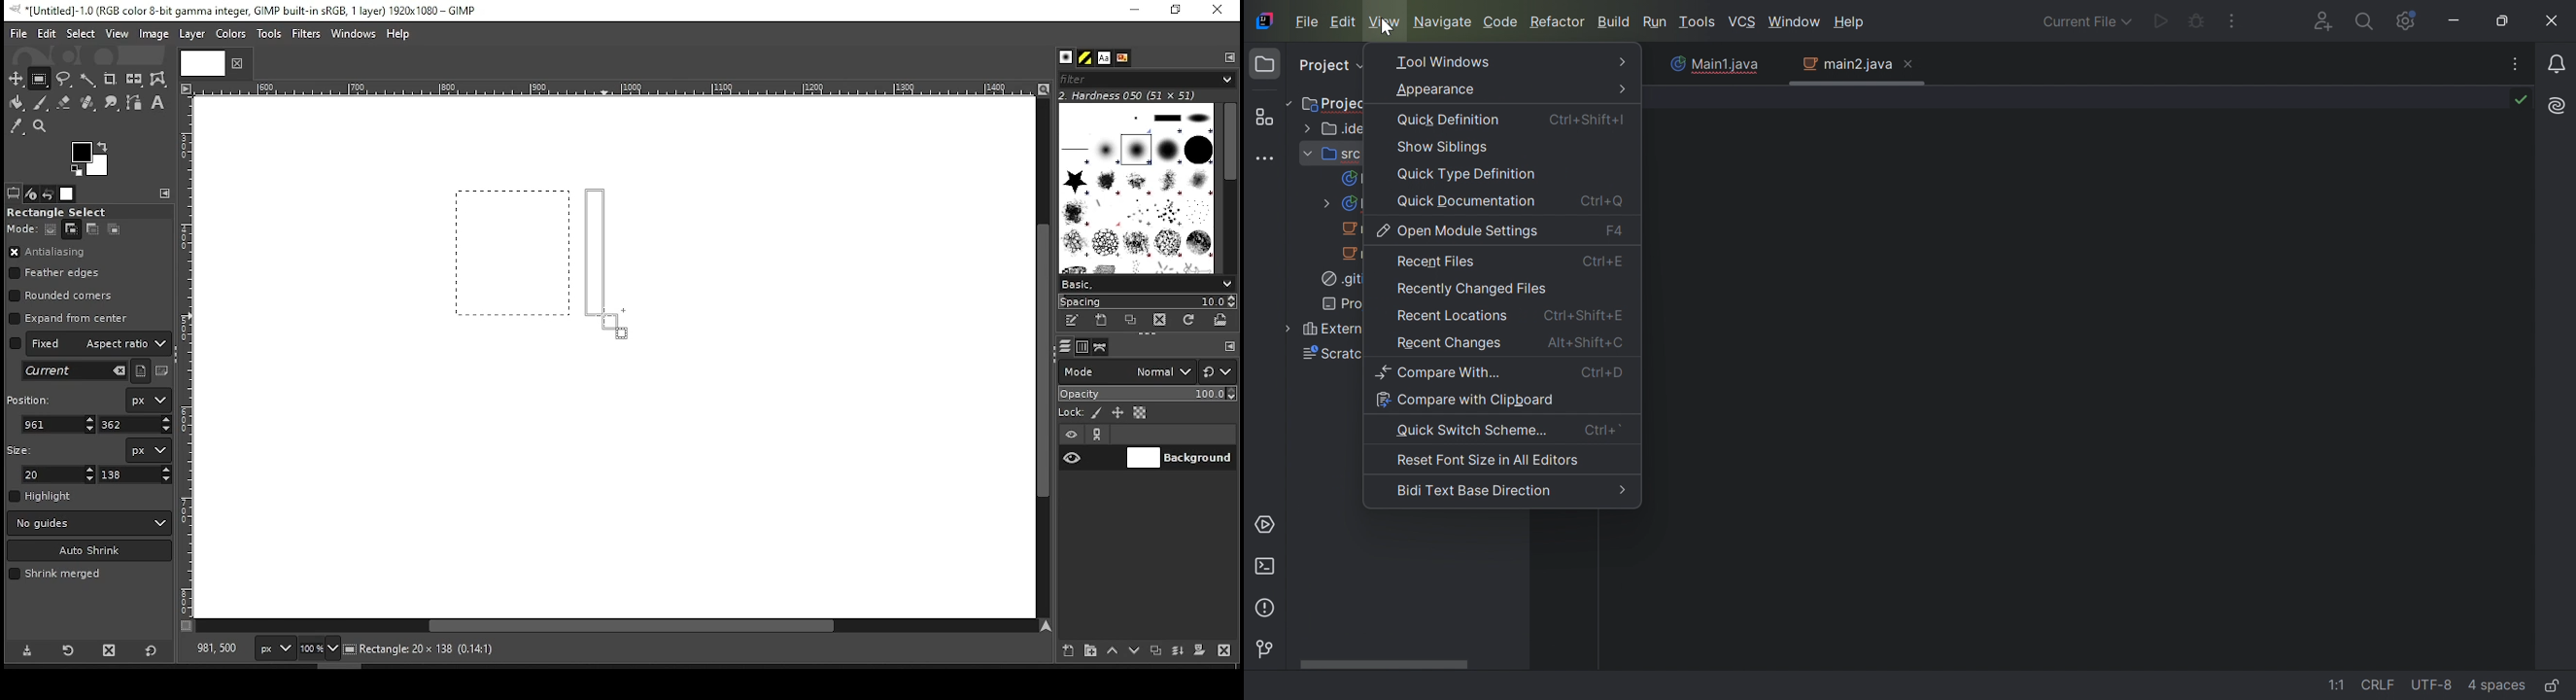 Image resolution: width=2576 pixels, height=700 pixels. What do you see at coordinates (1085, 58) in the screenshot?
I see `pattern` at bounding box center [1085, 58].